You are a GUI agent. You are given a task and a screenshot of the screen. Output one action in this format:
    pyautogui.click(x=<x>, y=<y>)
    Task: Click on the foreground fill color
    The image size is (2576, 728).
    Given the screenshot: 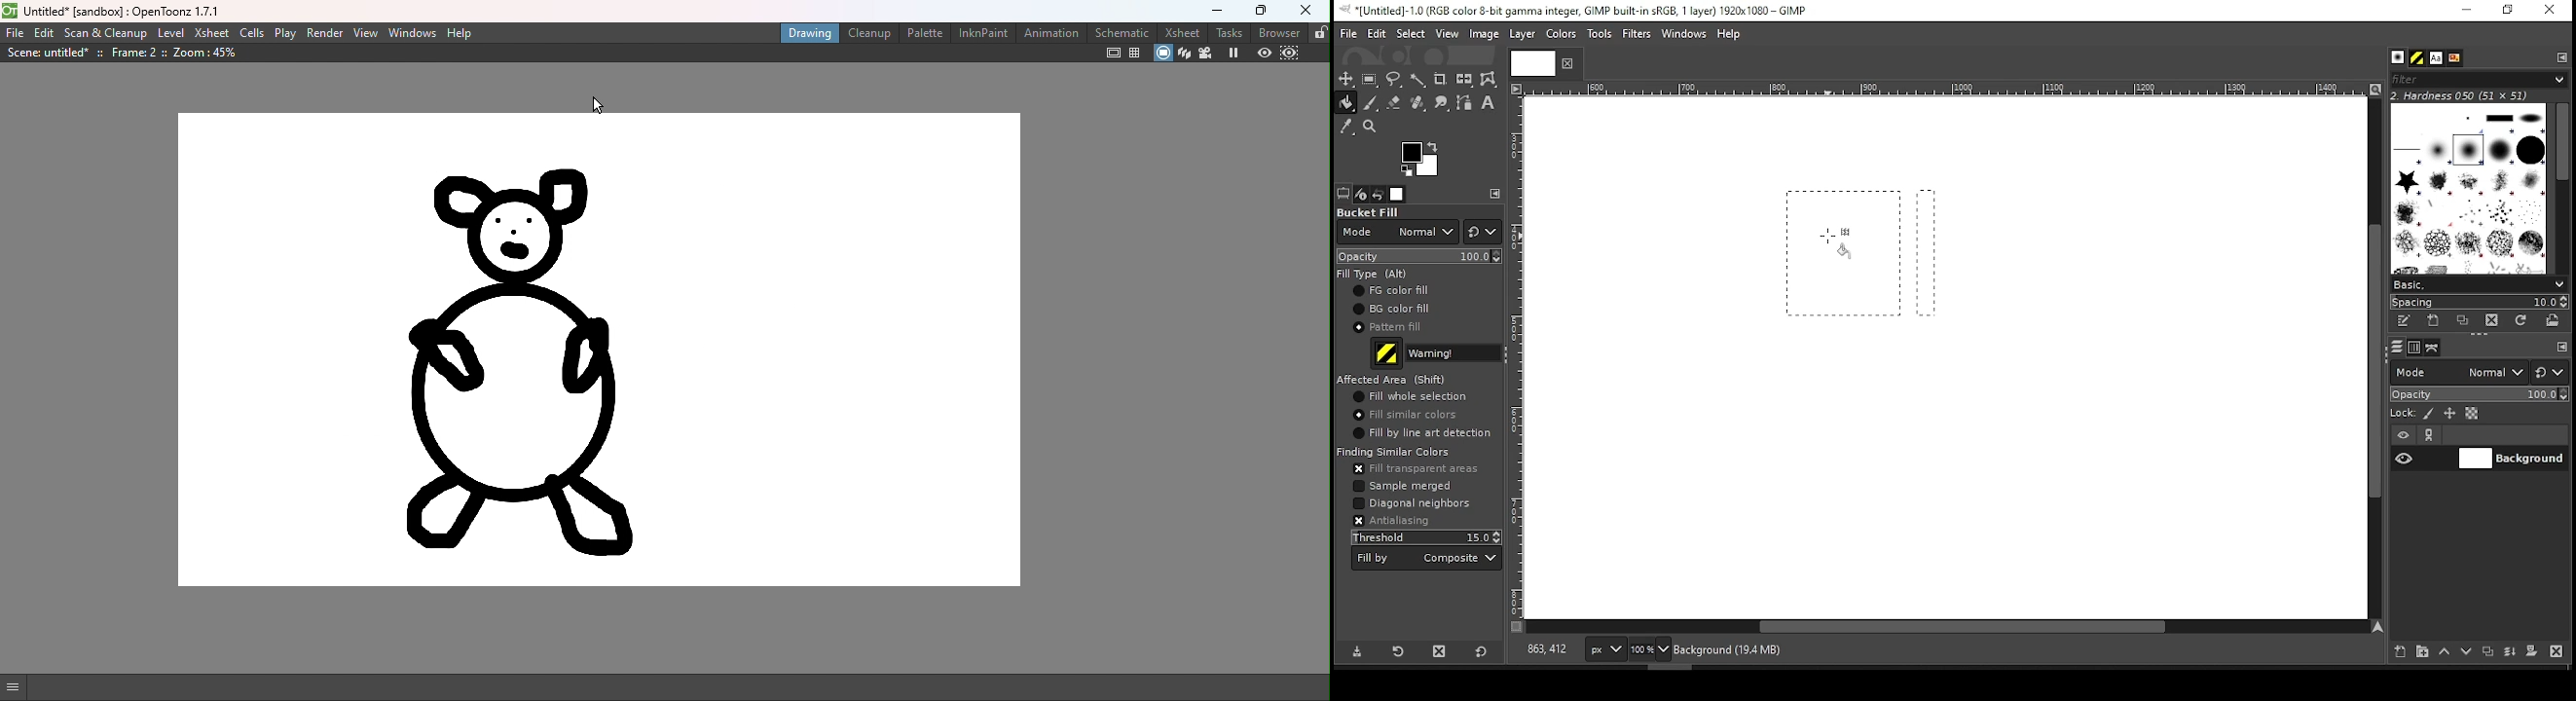 What is the action you would take?
    pyautogui.click(x=1393, y=290)
    